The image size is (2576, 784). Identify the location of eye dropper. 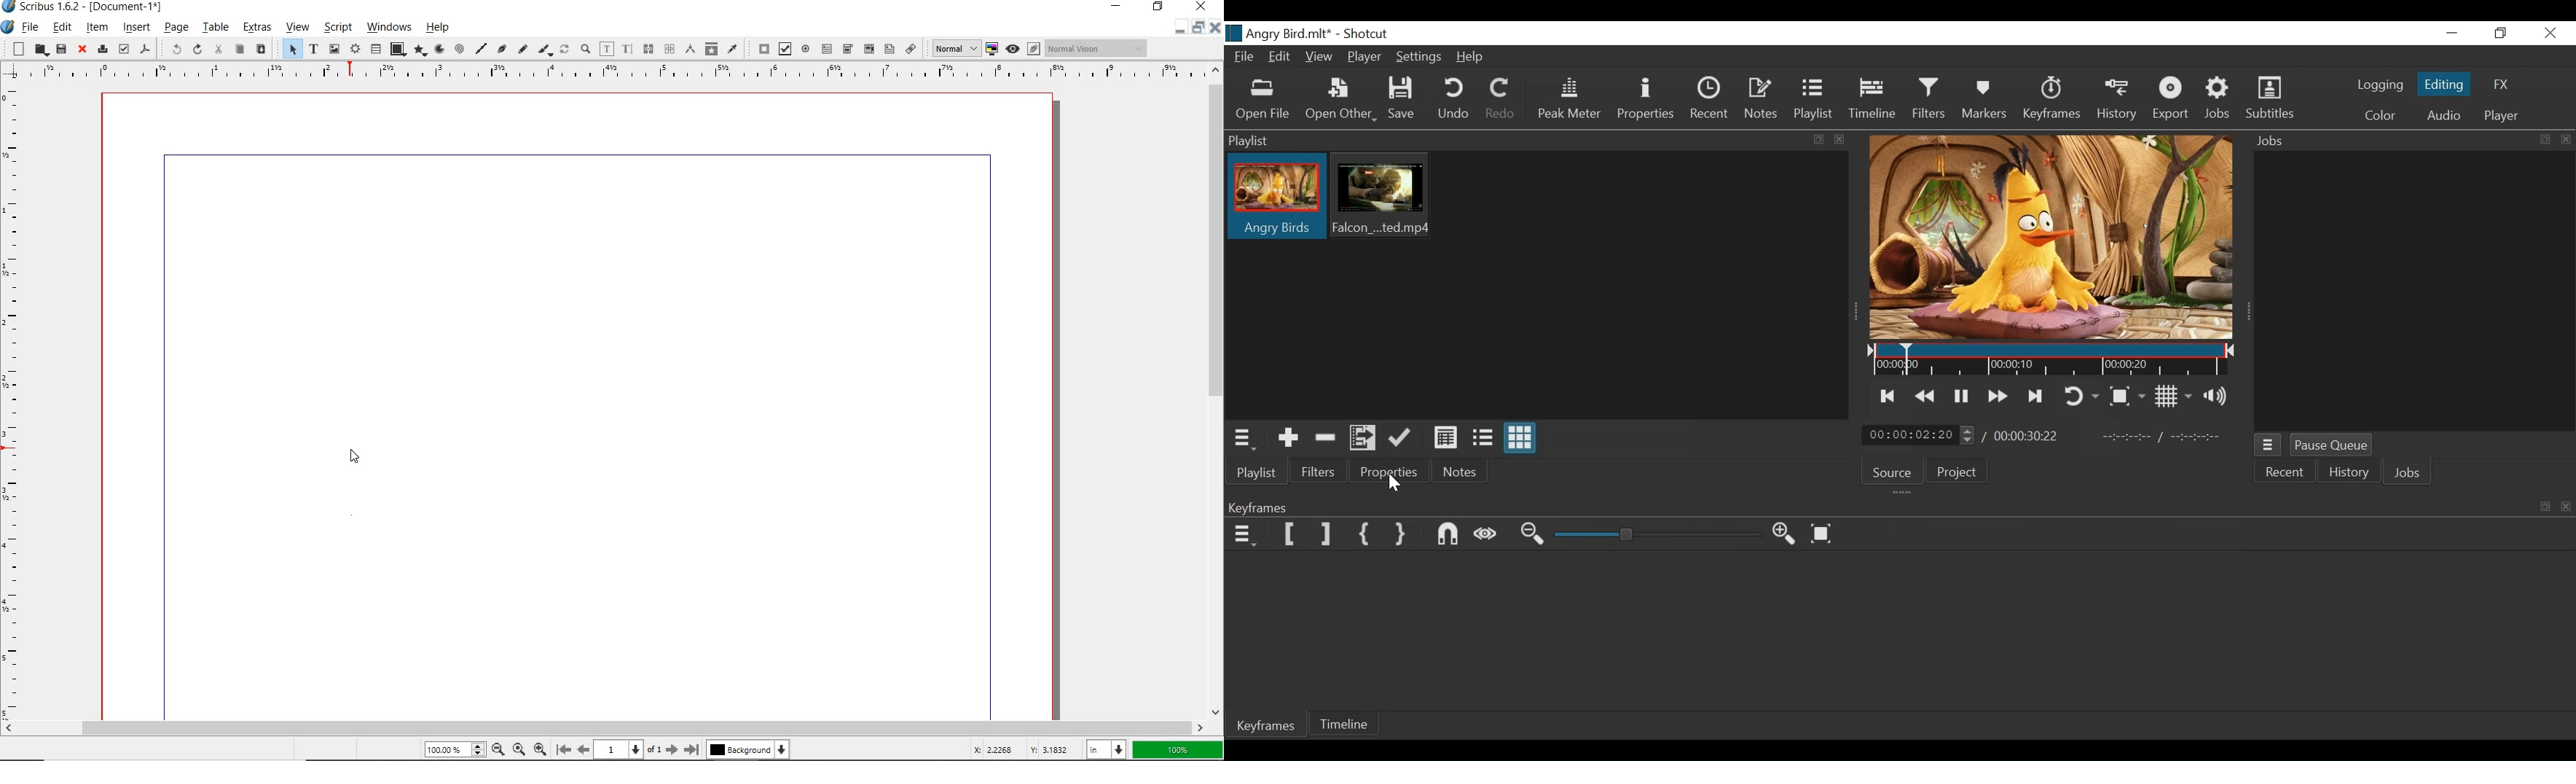
(733, 48).